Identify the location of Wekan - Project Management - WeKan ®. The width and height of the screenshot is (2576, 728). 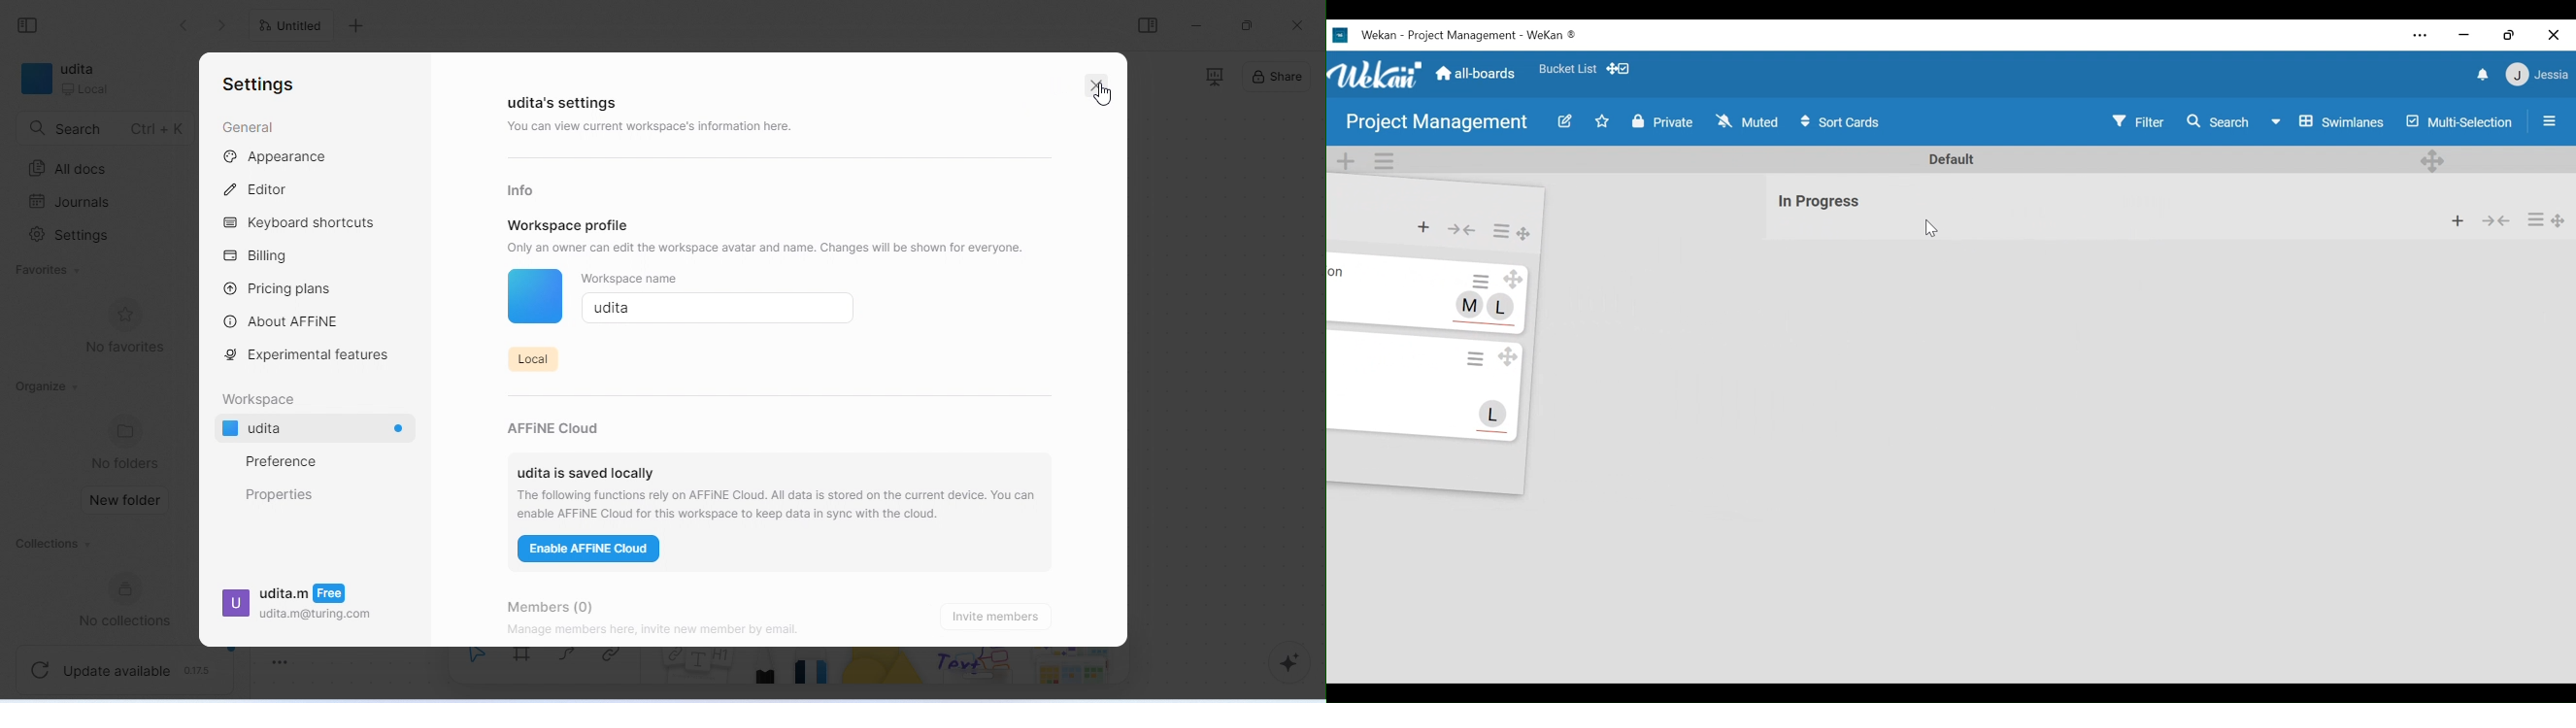
(1472, 35).